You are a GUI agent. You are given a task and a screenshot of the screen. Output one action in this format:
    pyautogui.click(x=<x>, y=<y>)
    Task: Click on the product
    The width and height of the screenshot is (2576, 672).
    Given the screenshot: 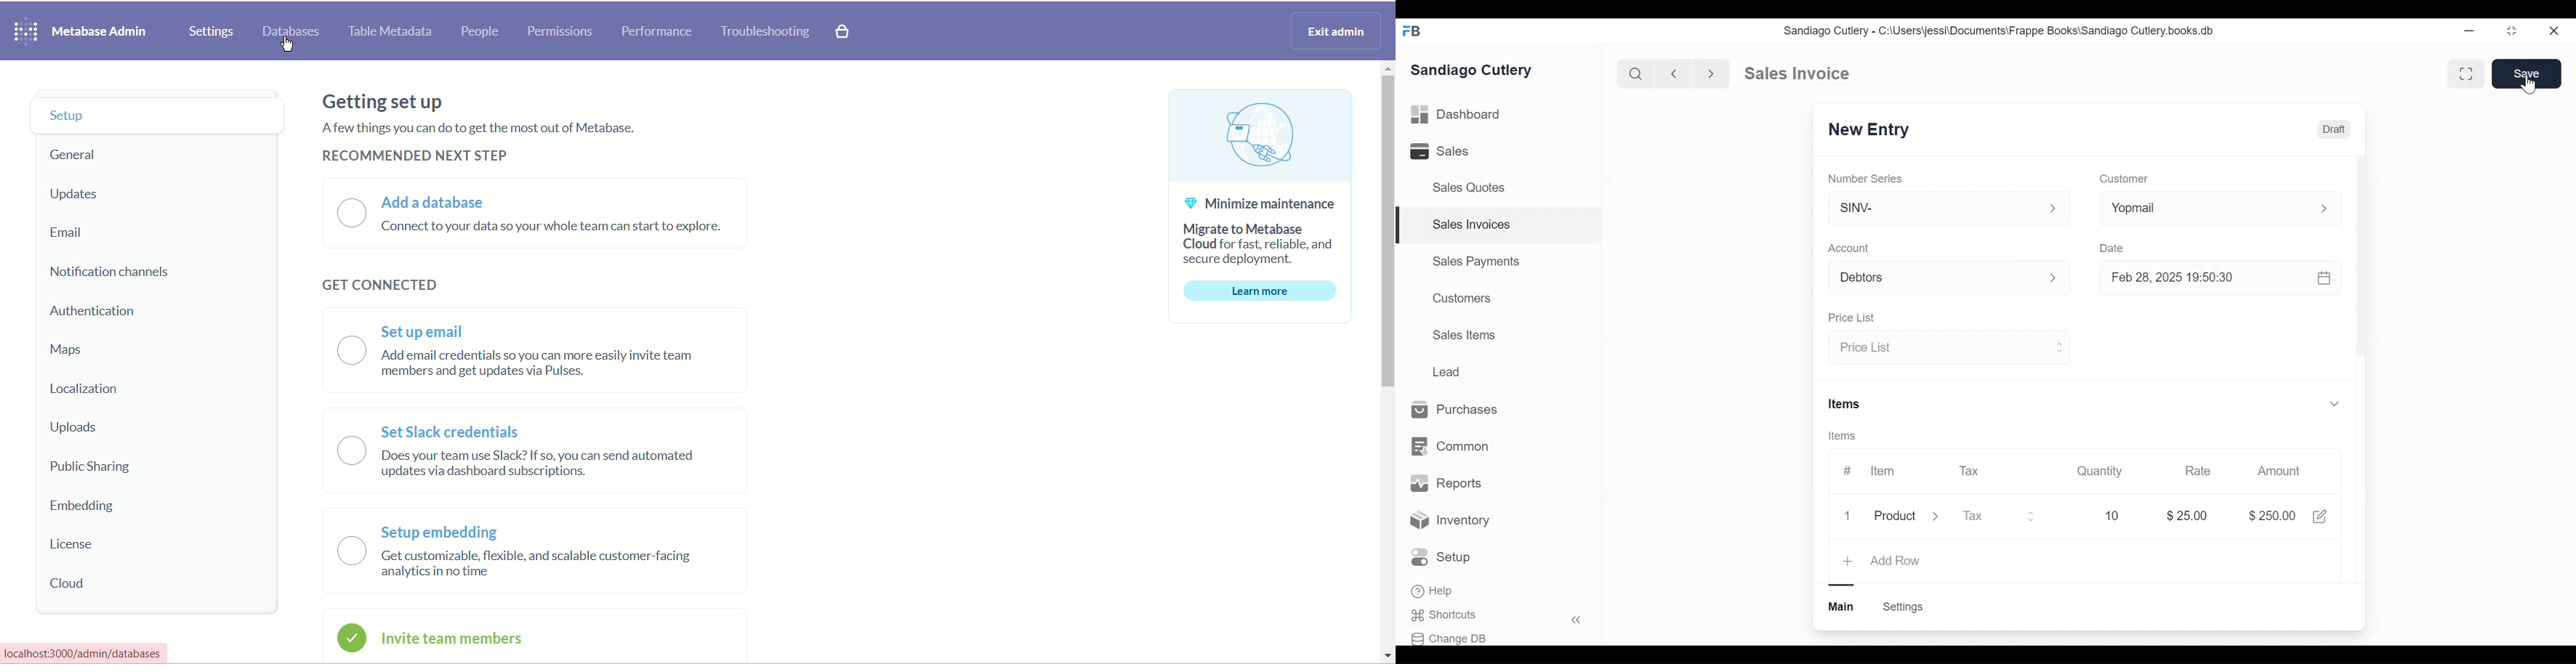 What is the action you would take?
    pyautogui.click(x=1895, y=518)
    